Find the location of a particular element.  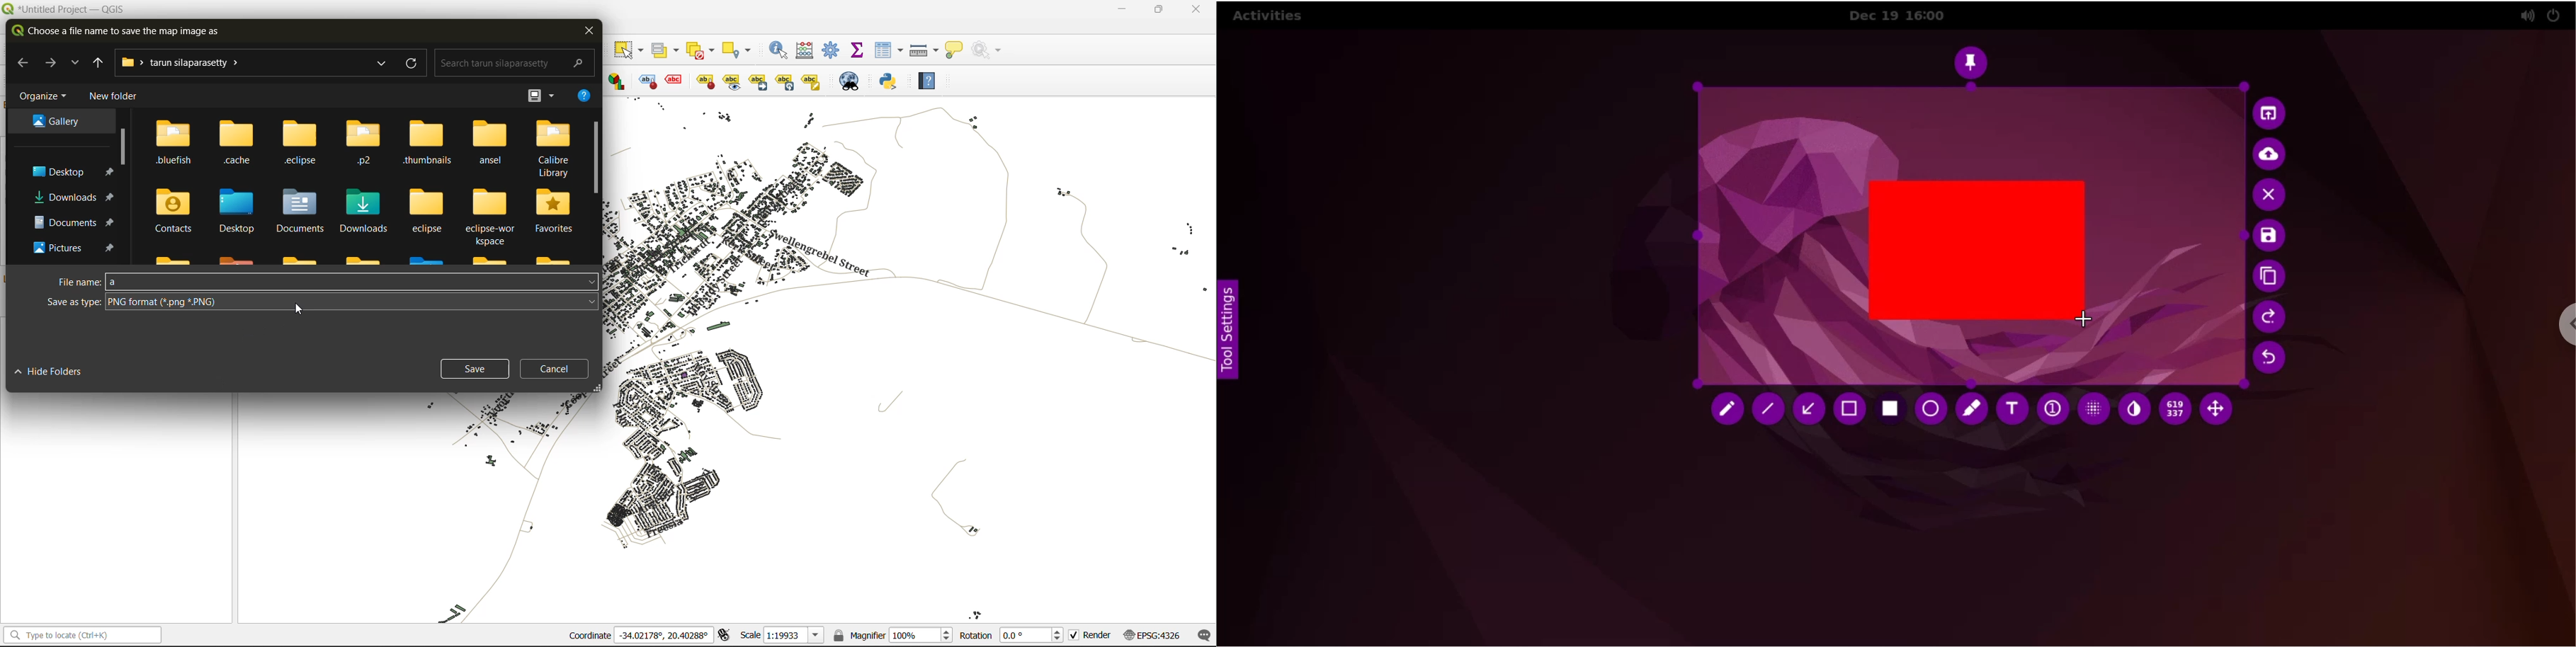

help is located at coordinates (932, 80).